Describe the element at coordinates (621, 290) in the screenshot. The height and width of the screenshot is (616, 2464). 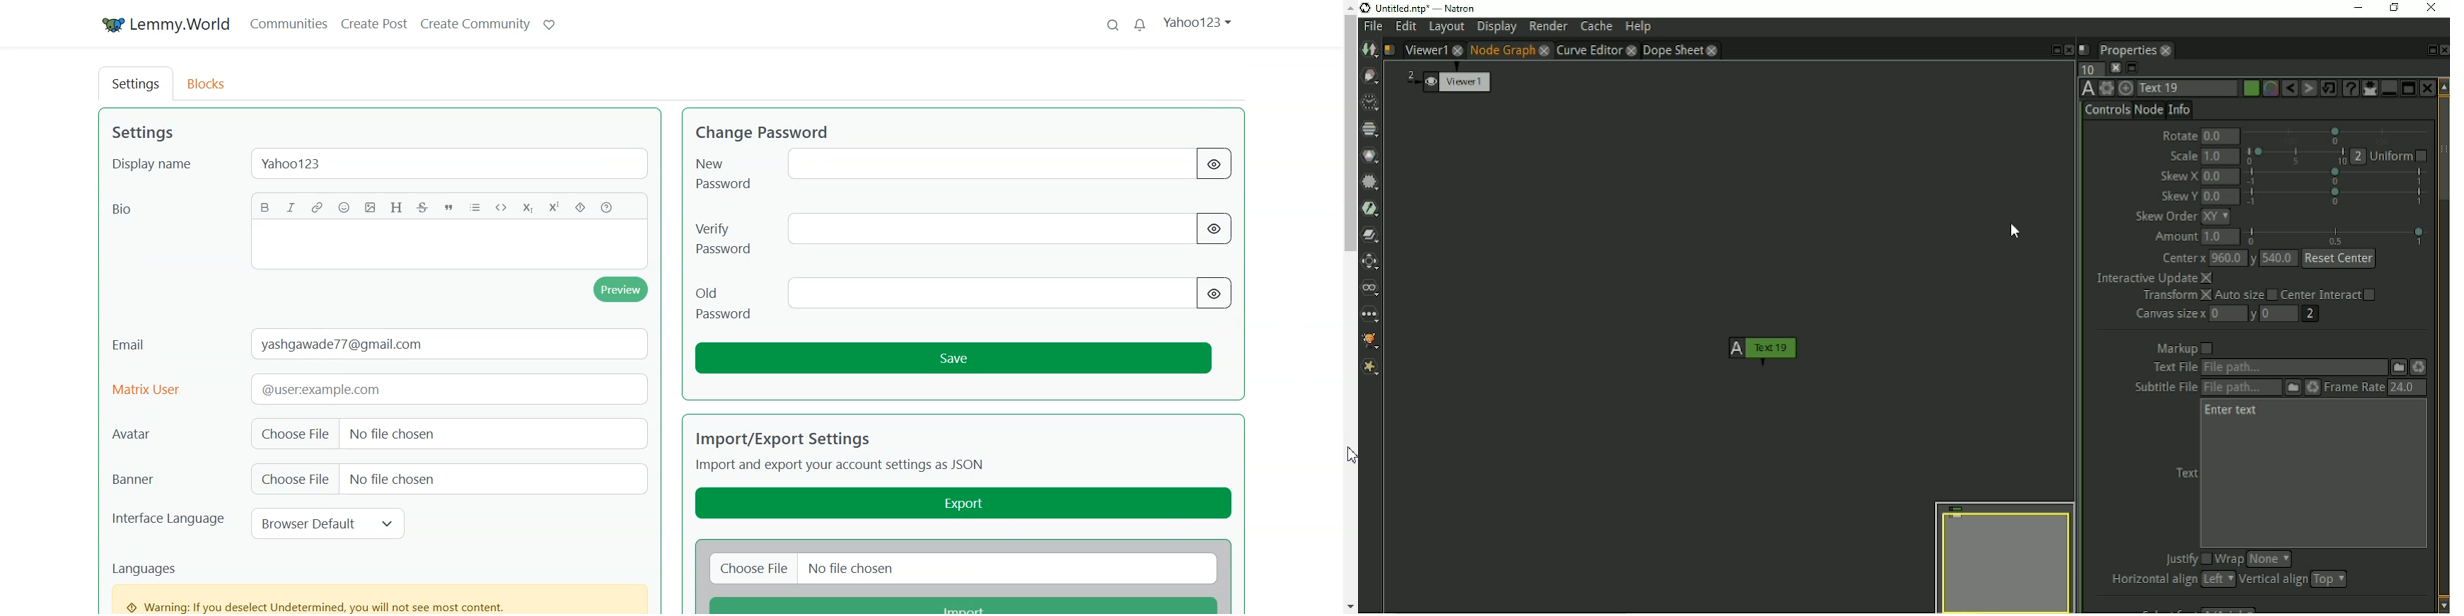
I see `Preview` at that location.